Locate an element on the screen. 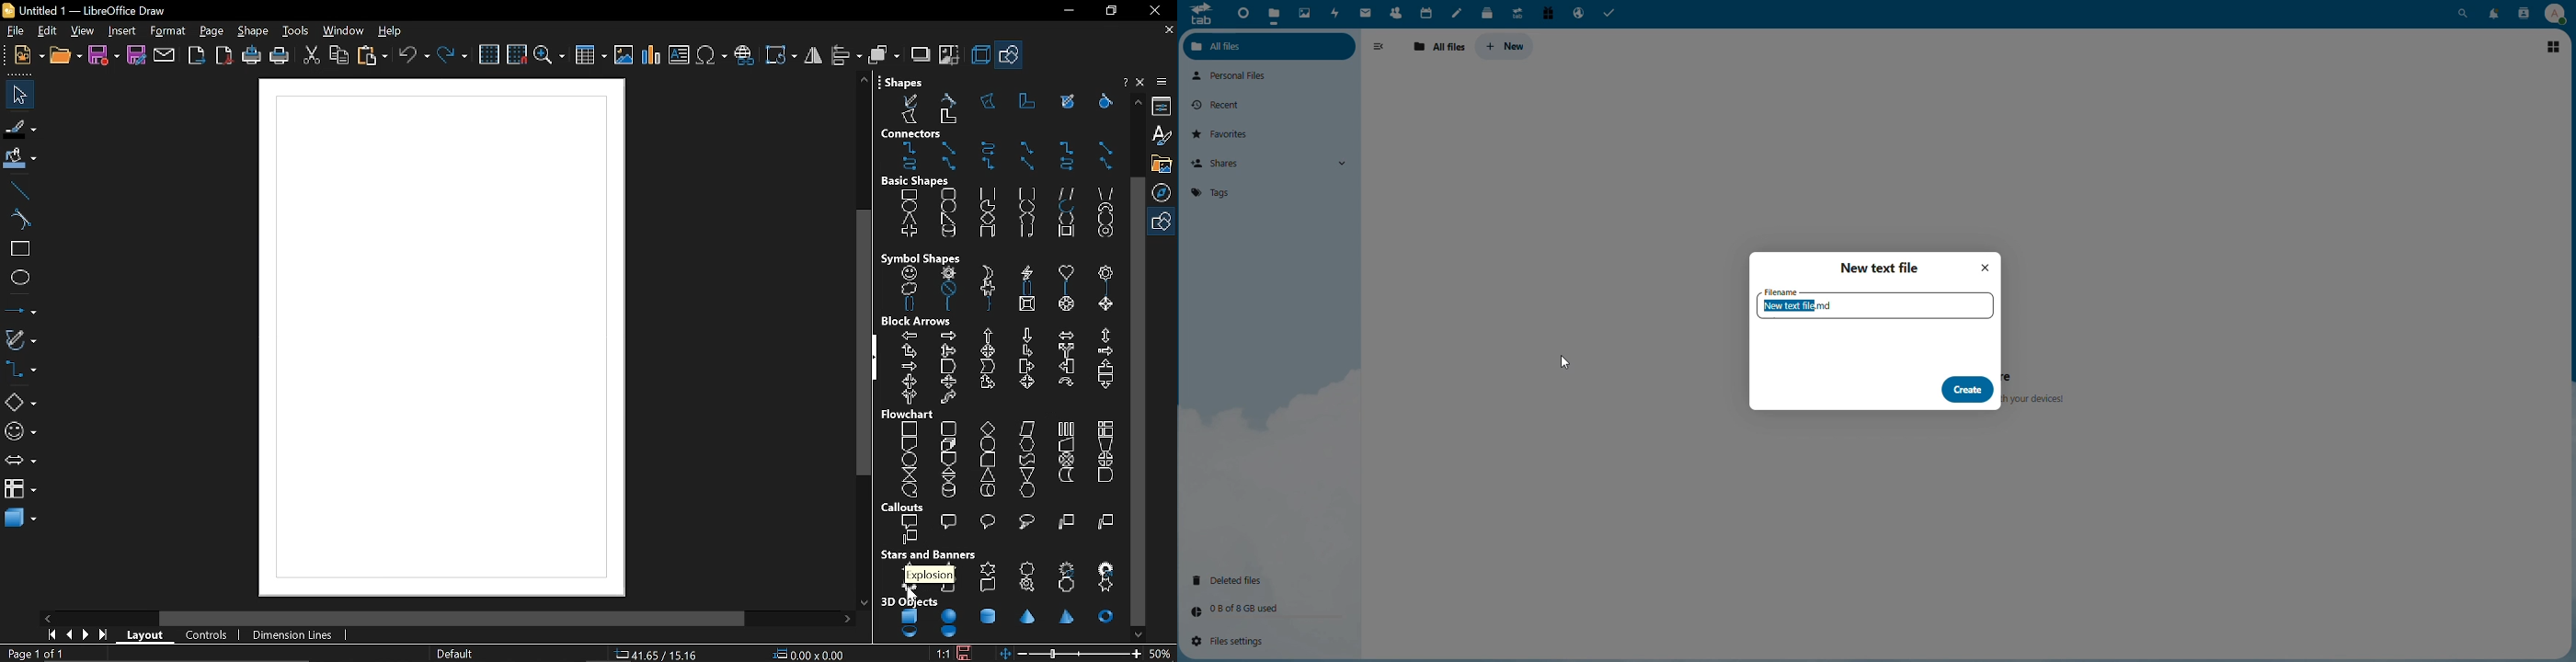 The height and width of the screenshot is (672, 2576). Contacts is located at coordinates (2521, 14).